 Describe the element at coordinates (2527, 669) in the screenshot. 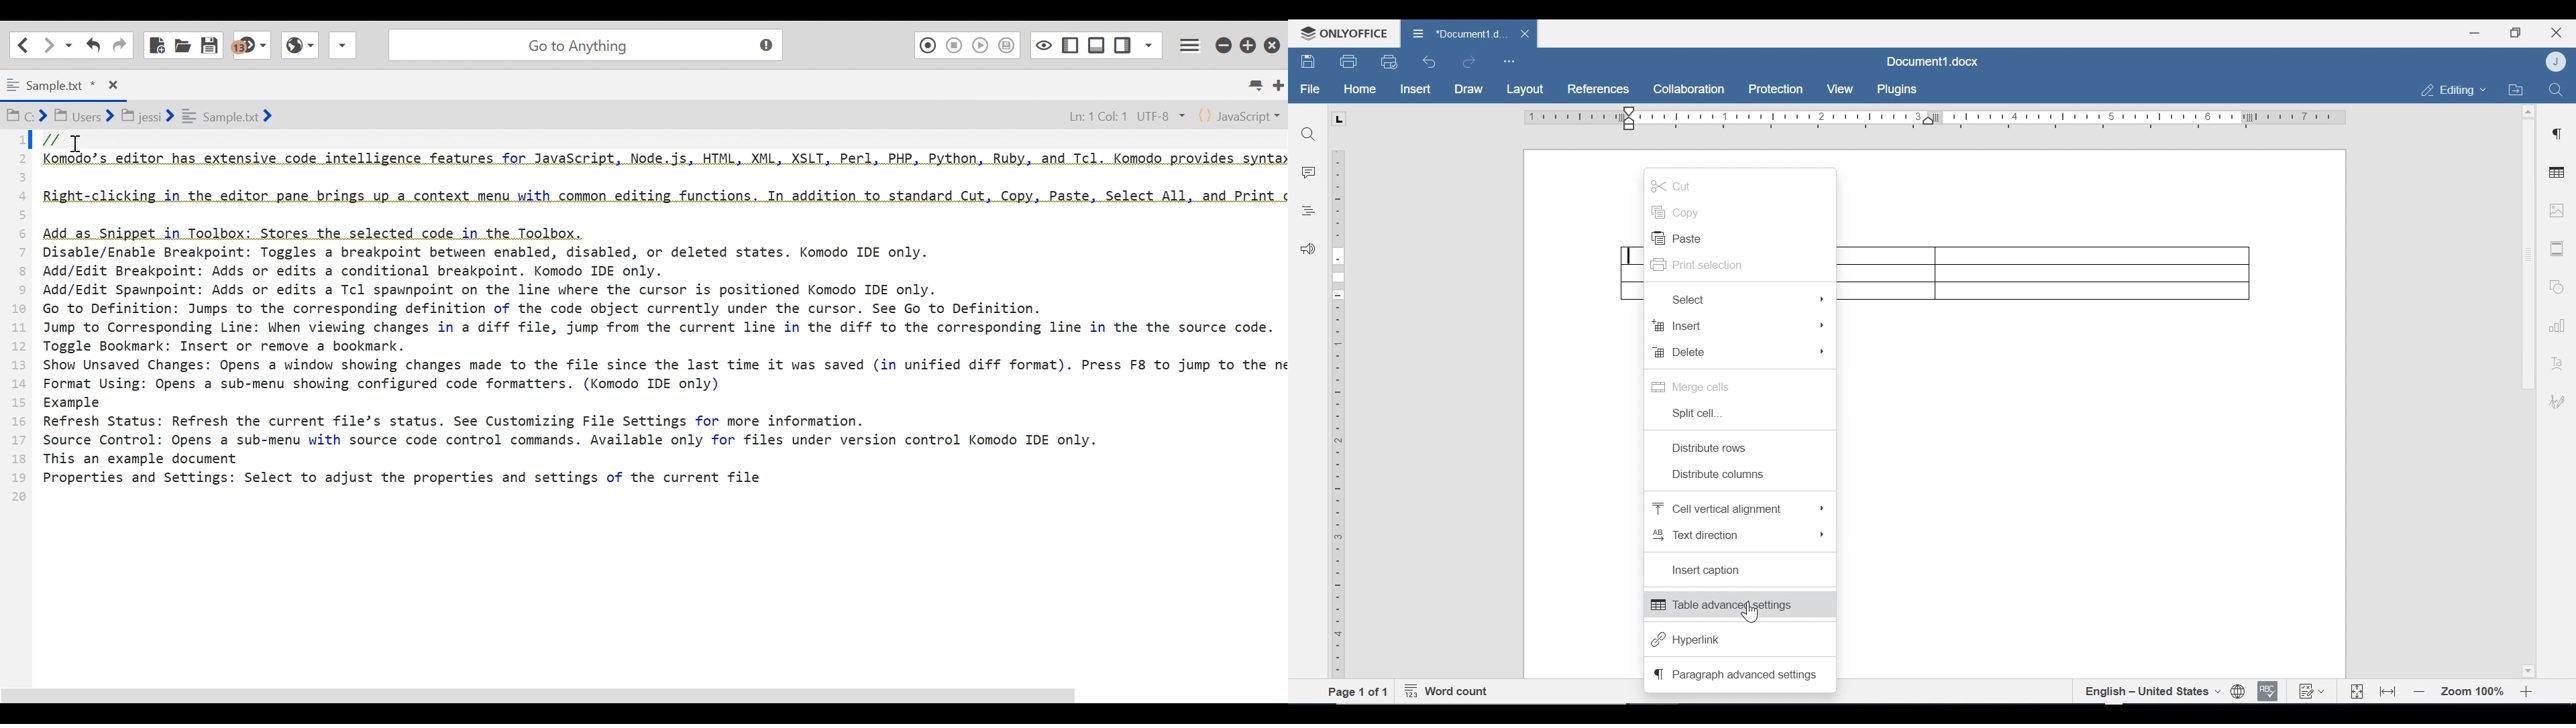

I see `Scroll down` at that location.